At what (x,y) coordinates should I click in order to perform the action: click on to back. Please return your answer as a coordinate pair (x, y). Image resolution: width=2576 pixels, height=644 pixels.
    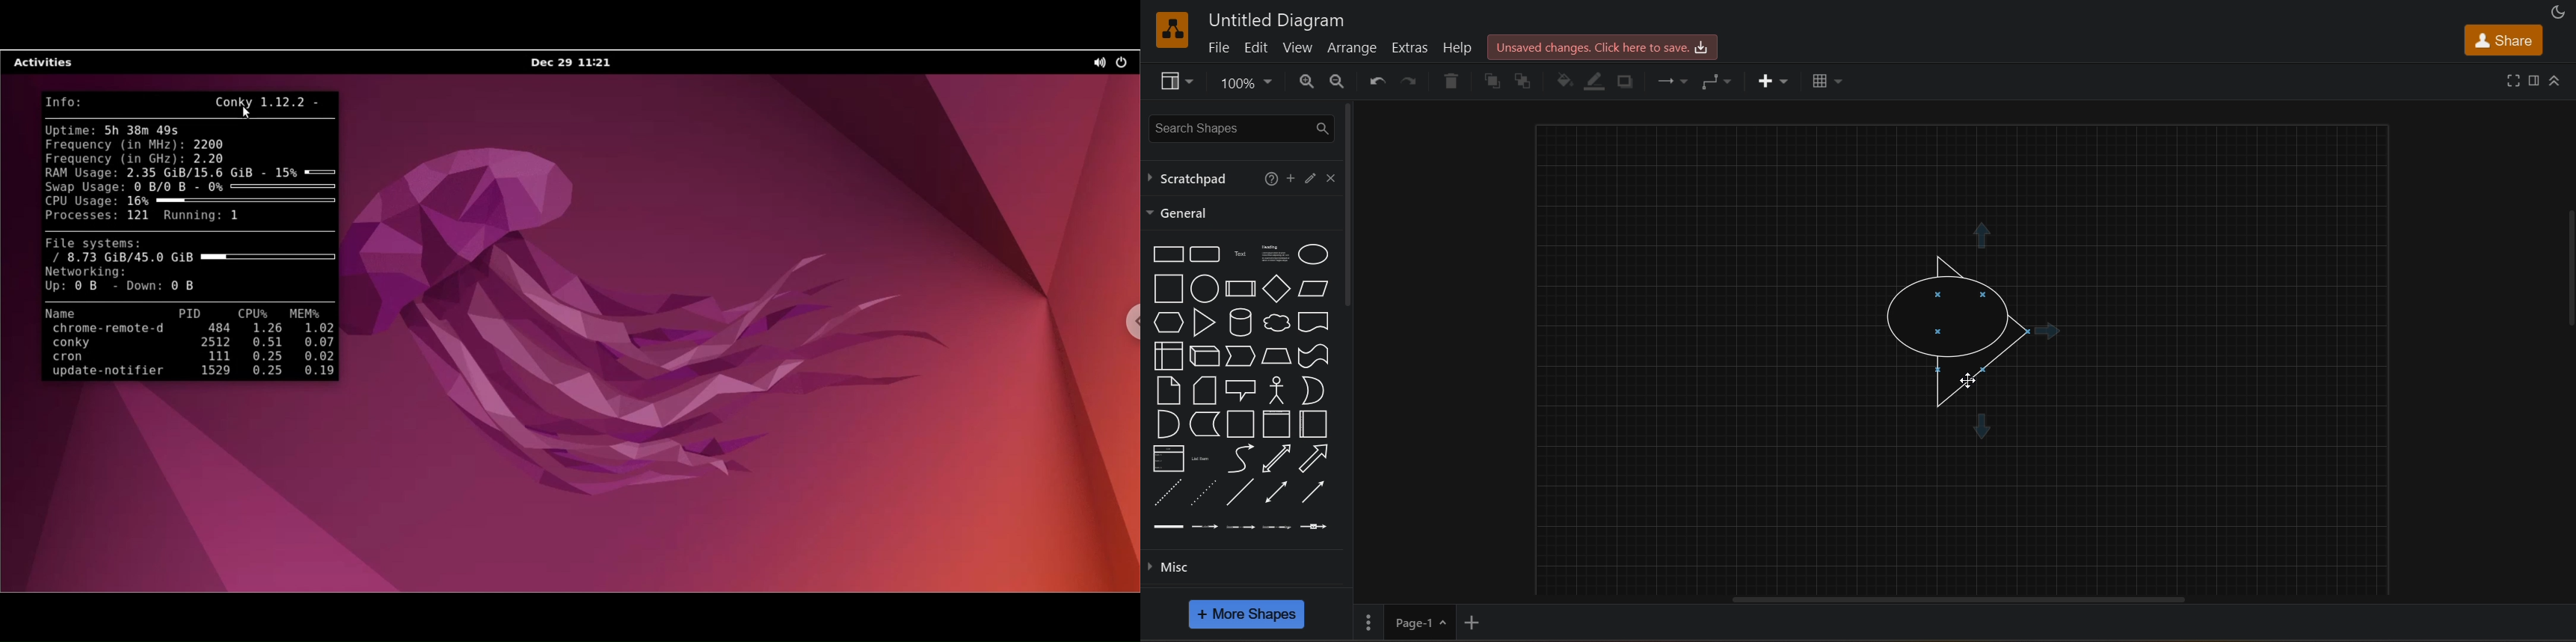
    Looking at the image, I should click on (1526, 79).